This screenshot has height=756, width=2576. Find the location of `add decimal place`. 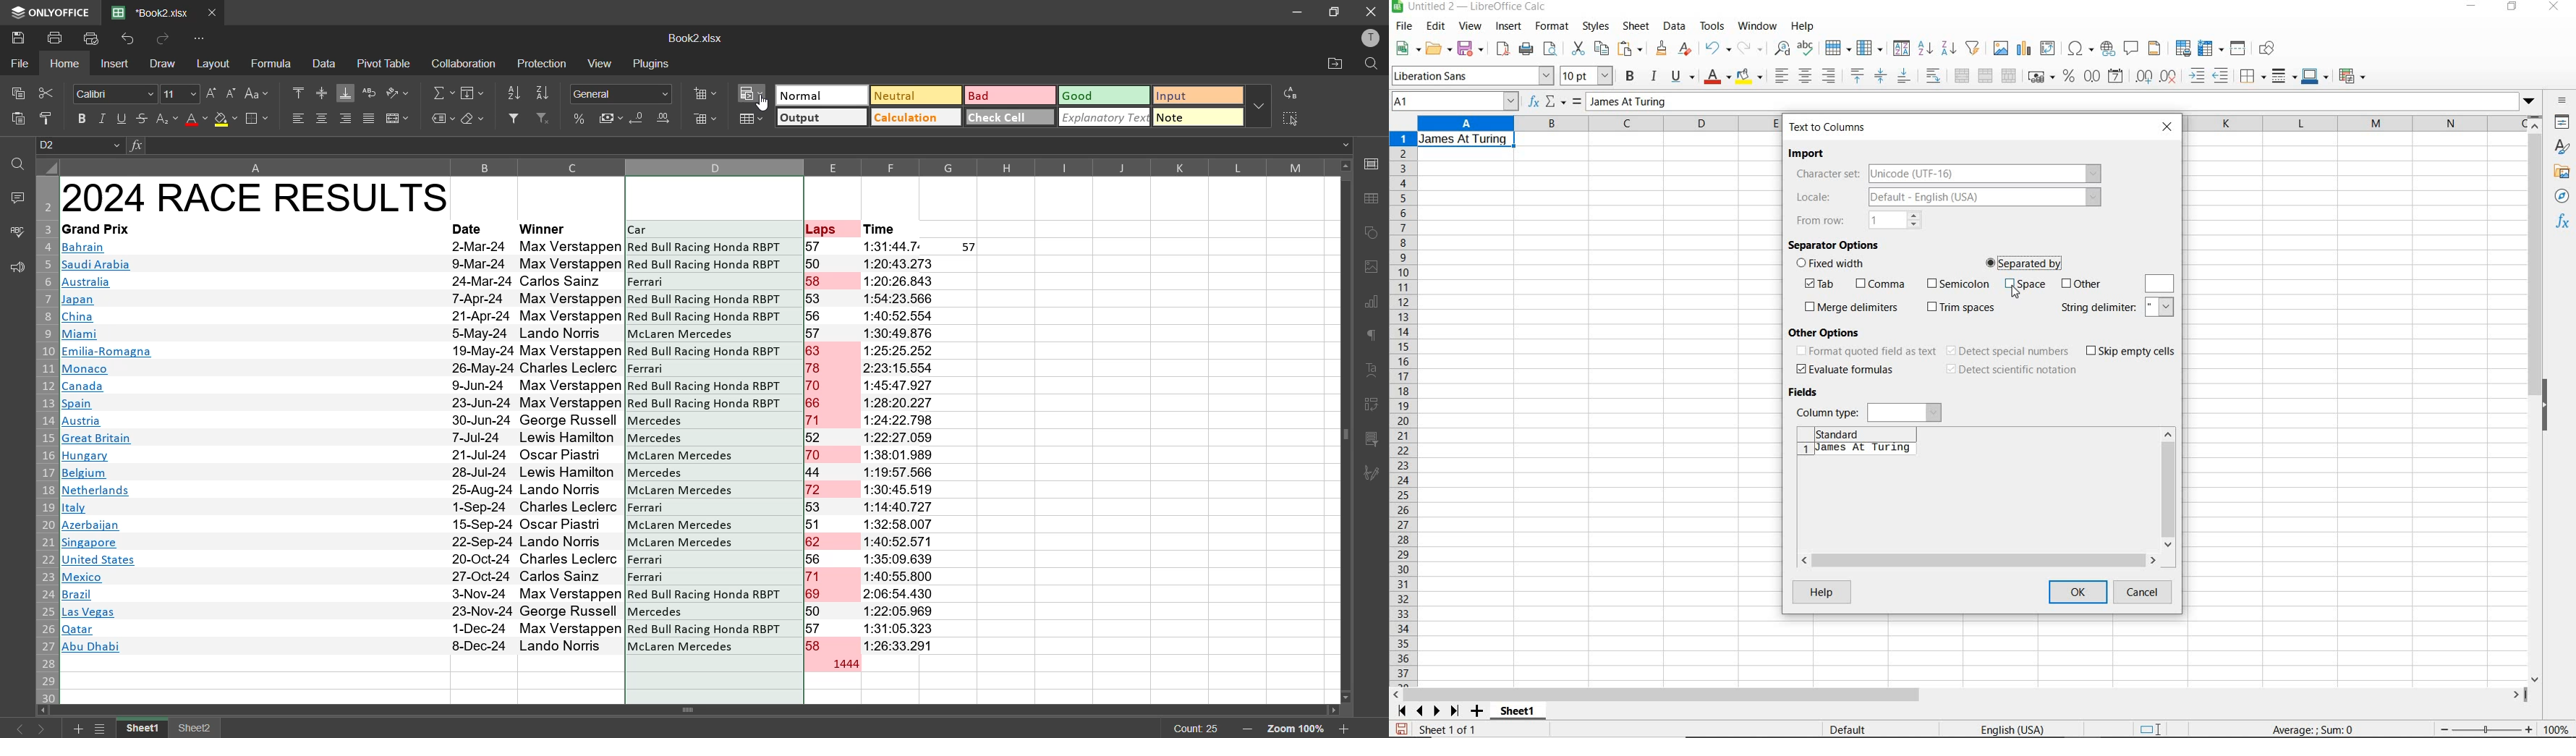

add decimal place is located at coordinates (2147, 76).